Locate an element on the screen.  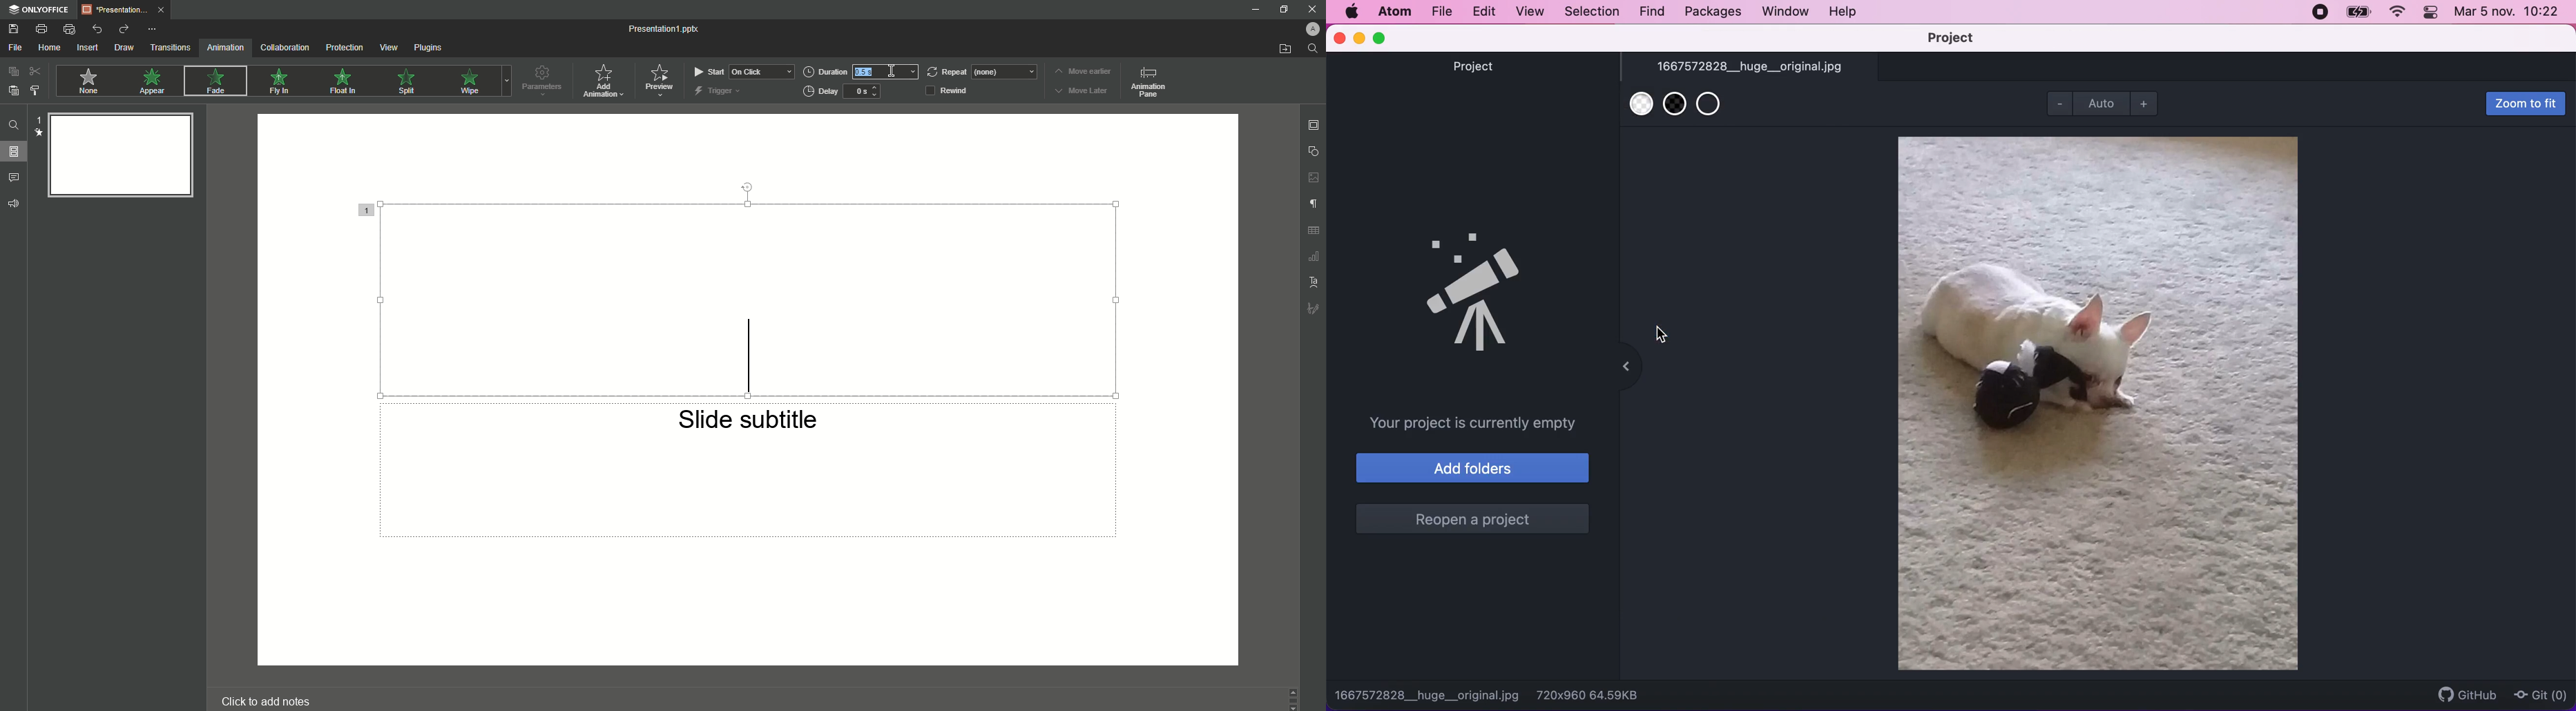
Appear is located at coordinates (153, 82).